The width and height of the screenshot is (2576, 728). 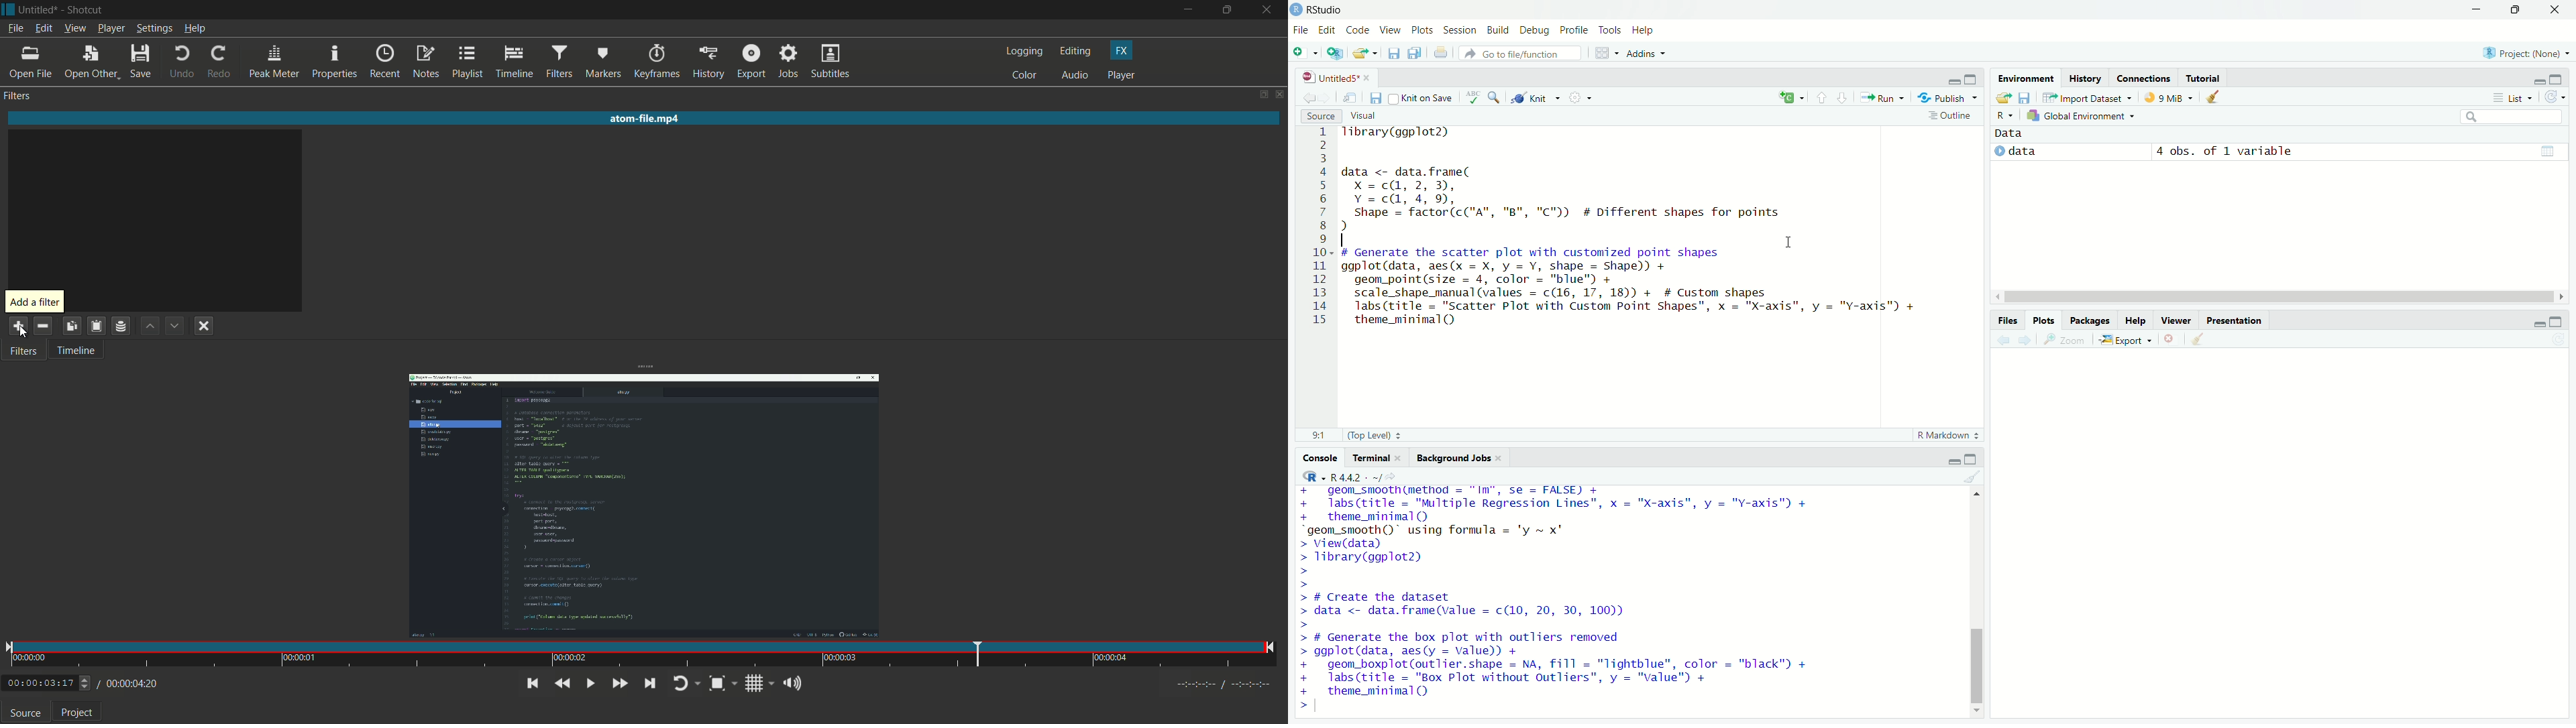 What do you see at coordinates (1951, 115) in the screenshot?
I see `Outline` at bounding box center [1951, 115].